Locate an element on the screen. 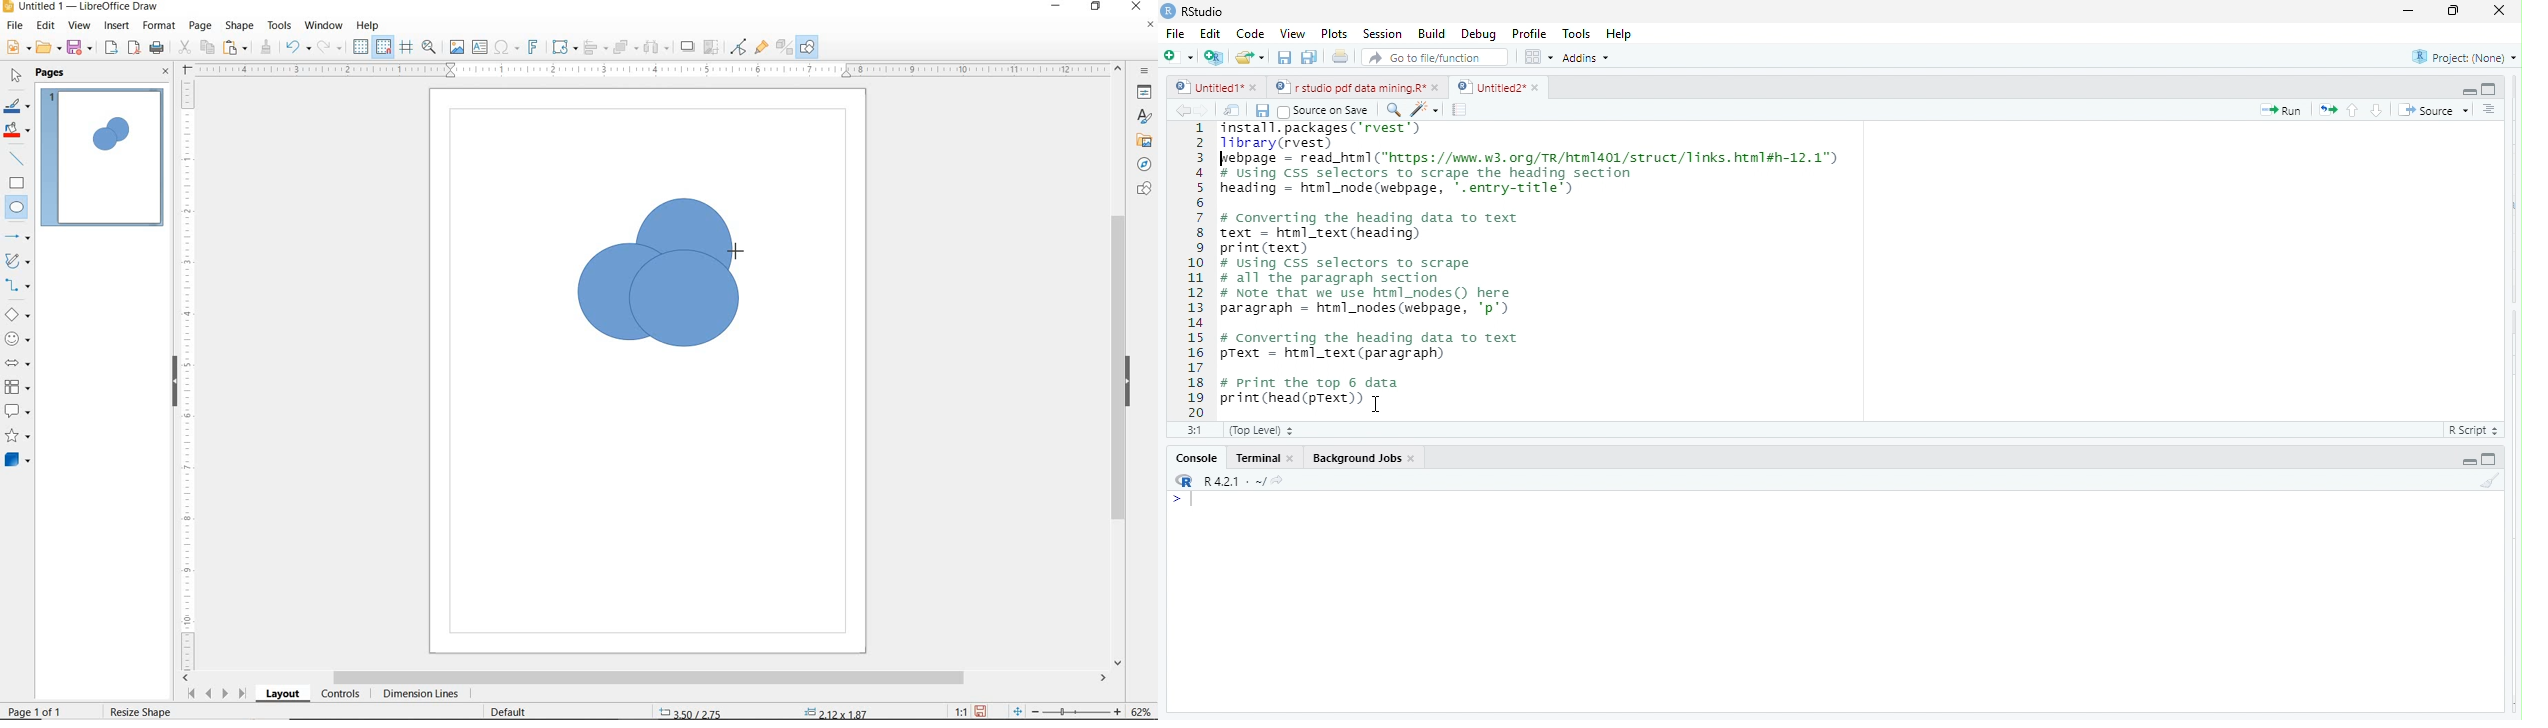 This screenshot has height=728, width=2548. ZOOM & PAN is located at coordinates (429, 46).